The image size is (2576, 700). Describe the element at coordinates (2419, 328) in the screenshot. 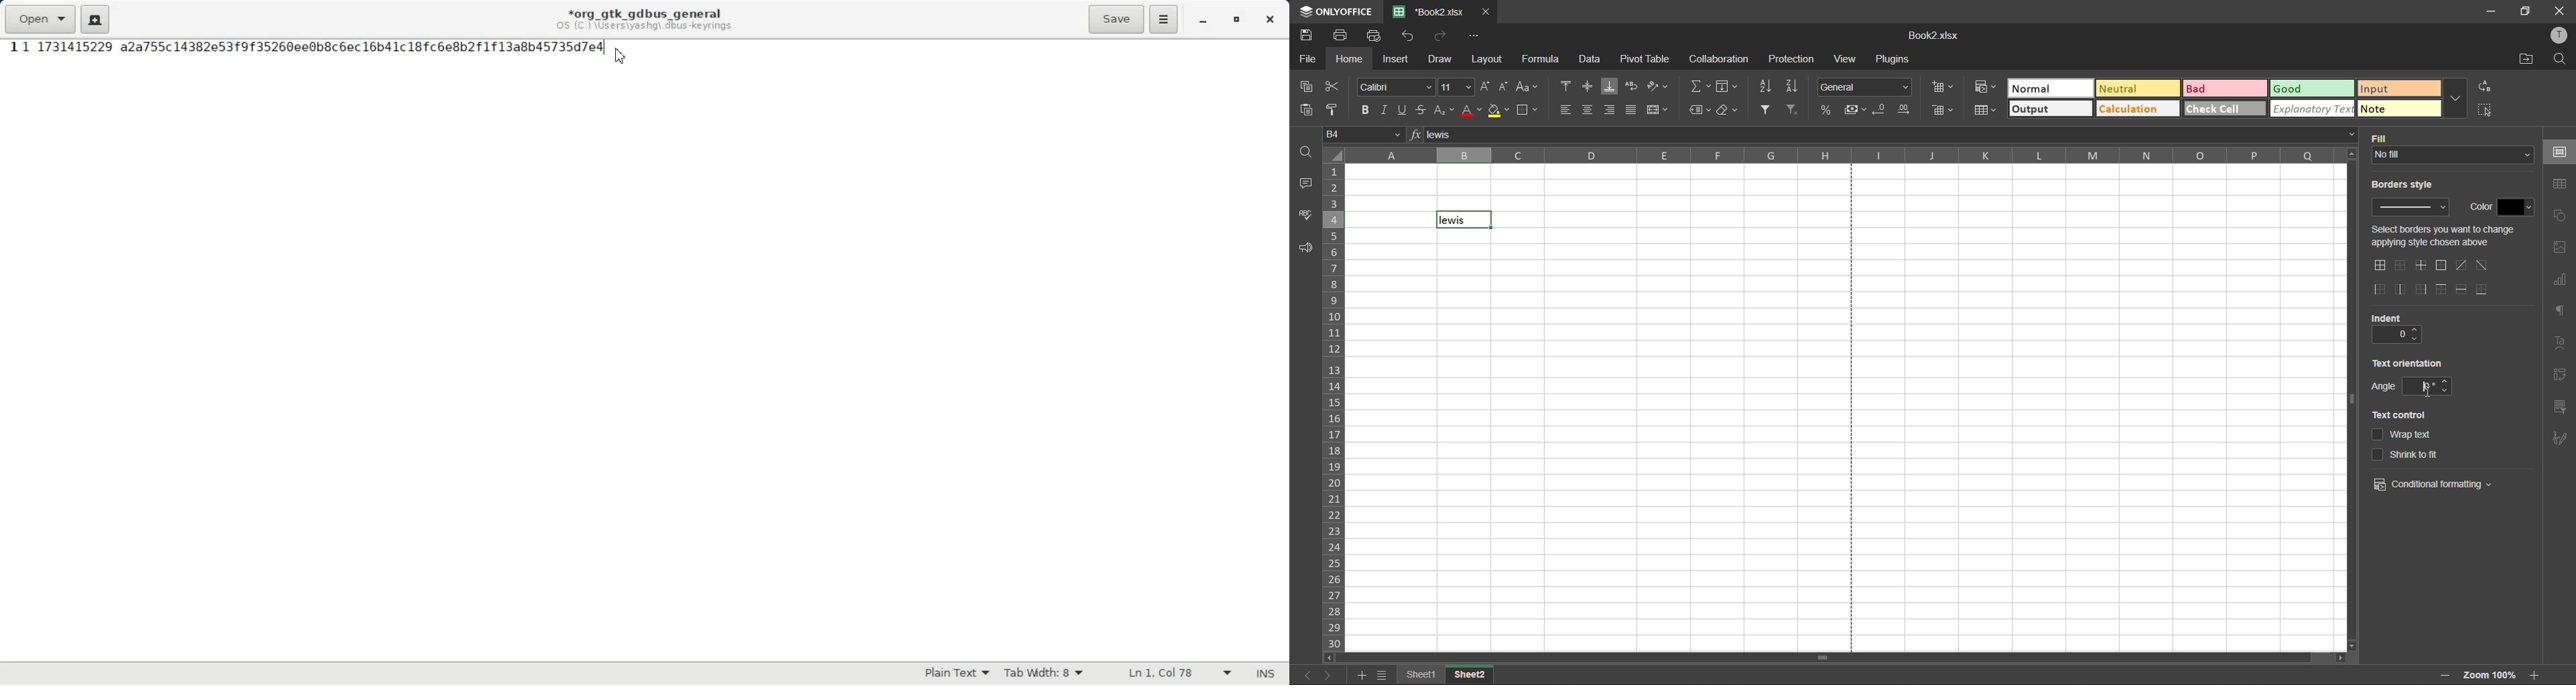

I see `increase indent` at that location.